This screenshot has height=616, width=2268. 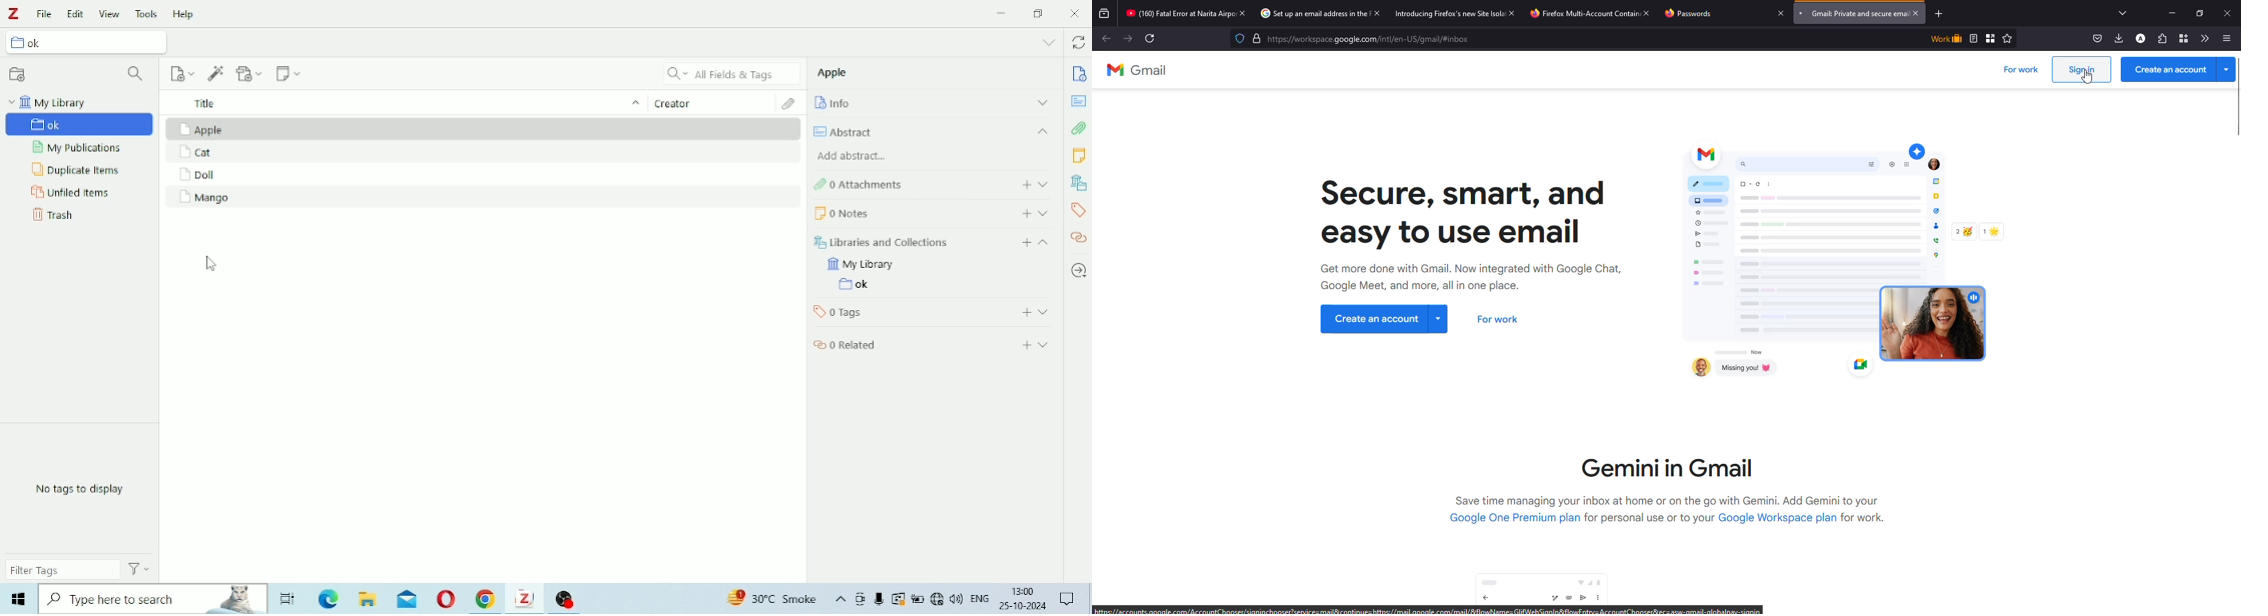 I want to click on , so click(x=367, y=598).